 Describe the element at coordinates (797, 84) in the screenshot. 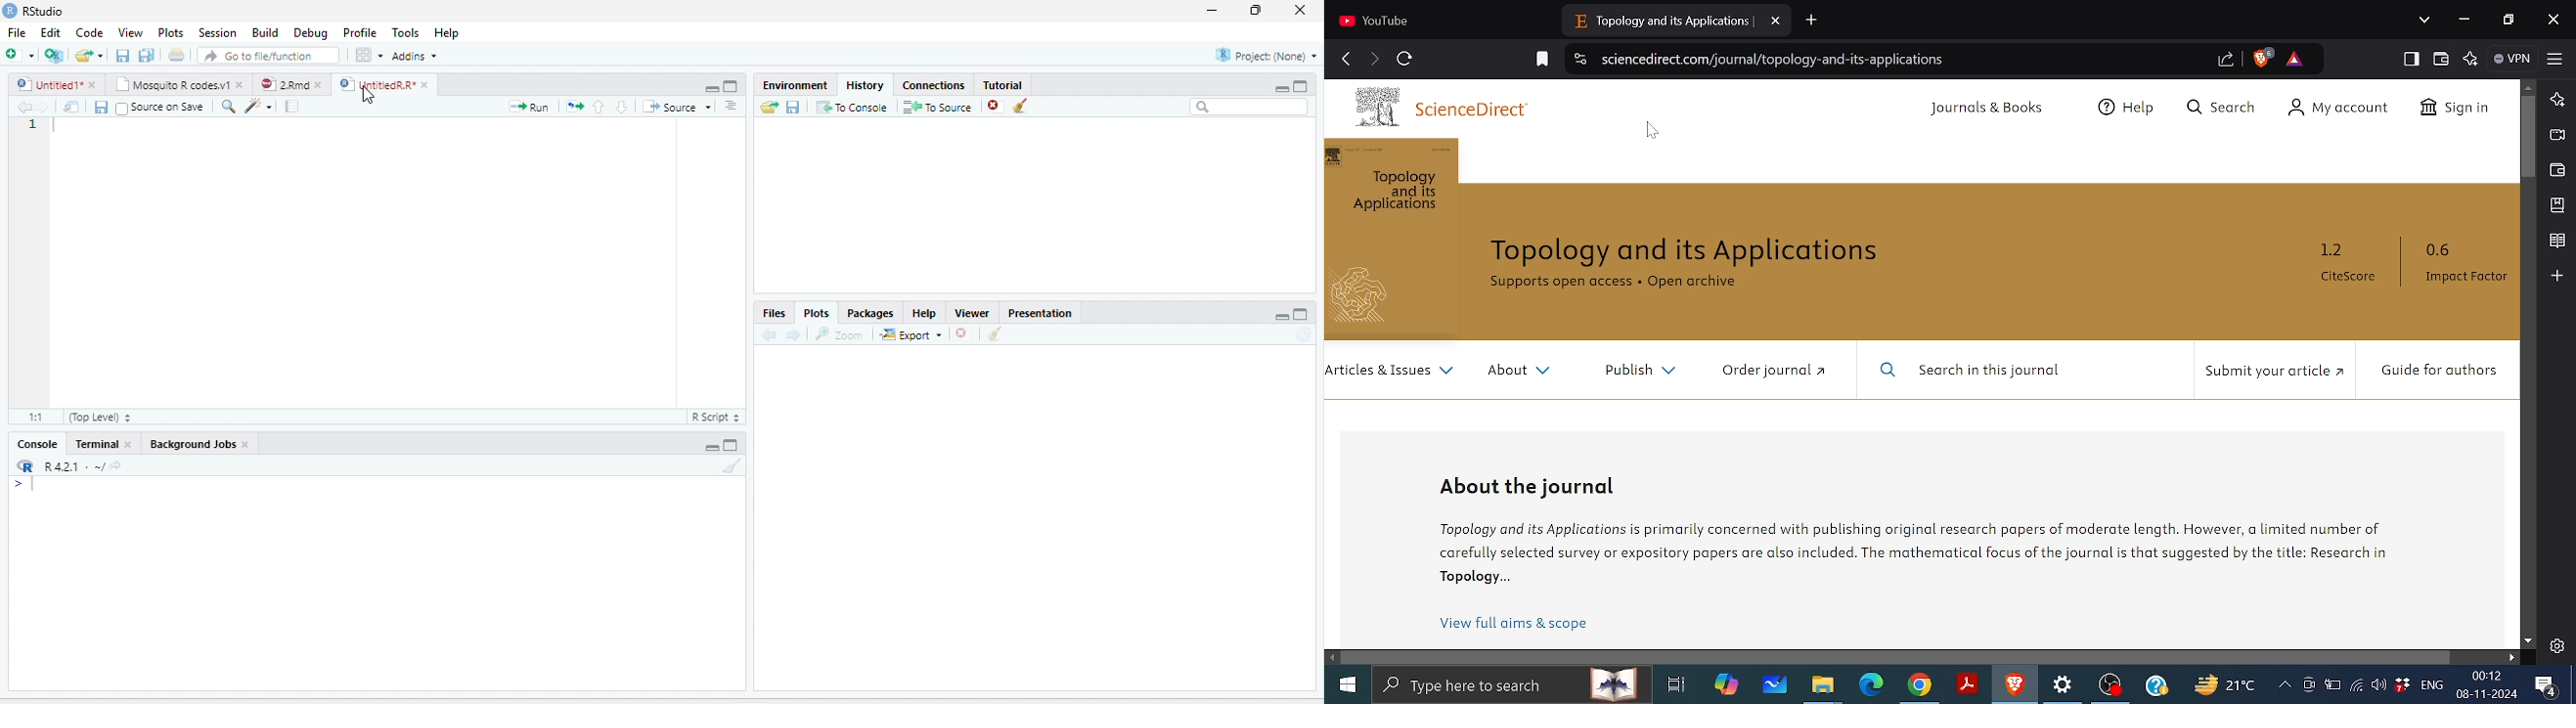

I see `Environment` at that location.